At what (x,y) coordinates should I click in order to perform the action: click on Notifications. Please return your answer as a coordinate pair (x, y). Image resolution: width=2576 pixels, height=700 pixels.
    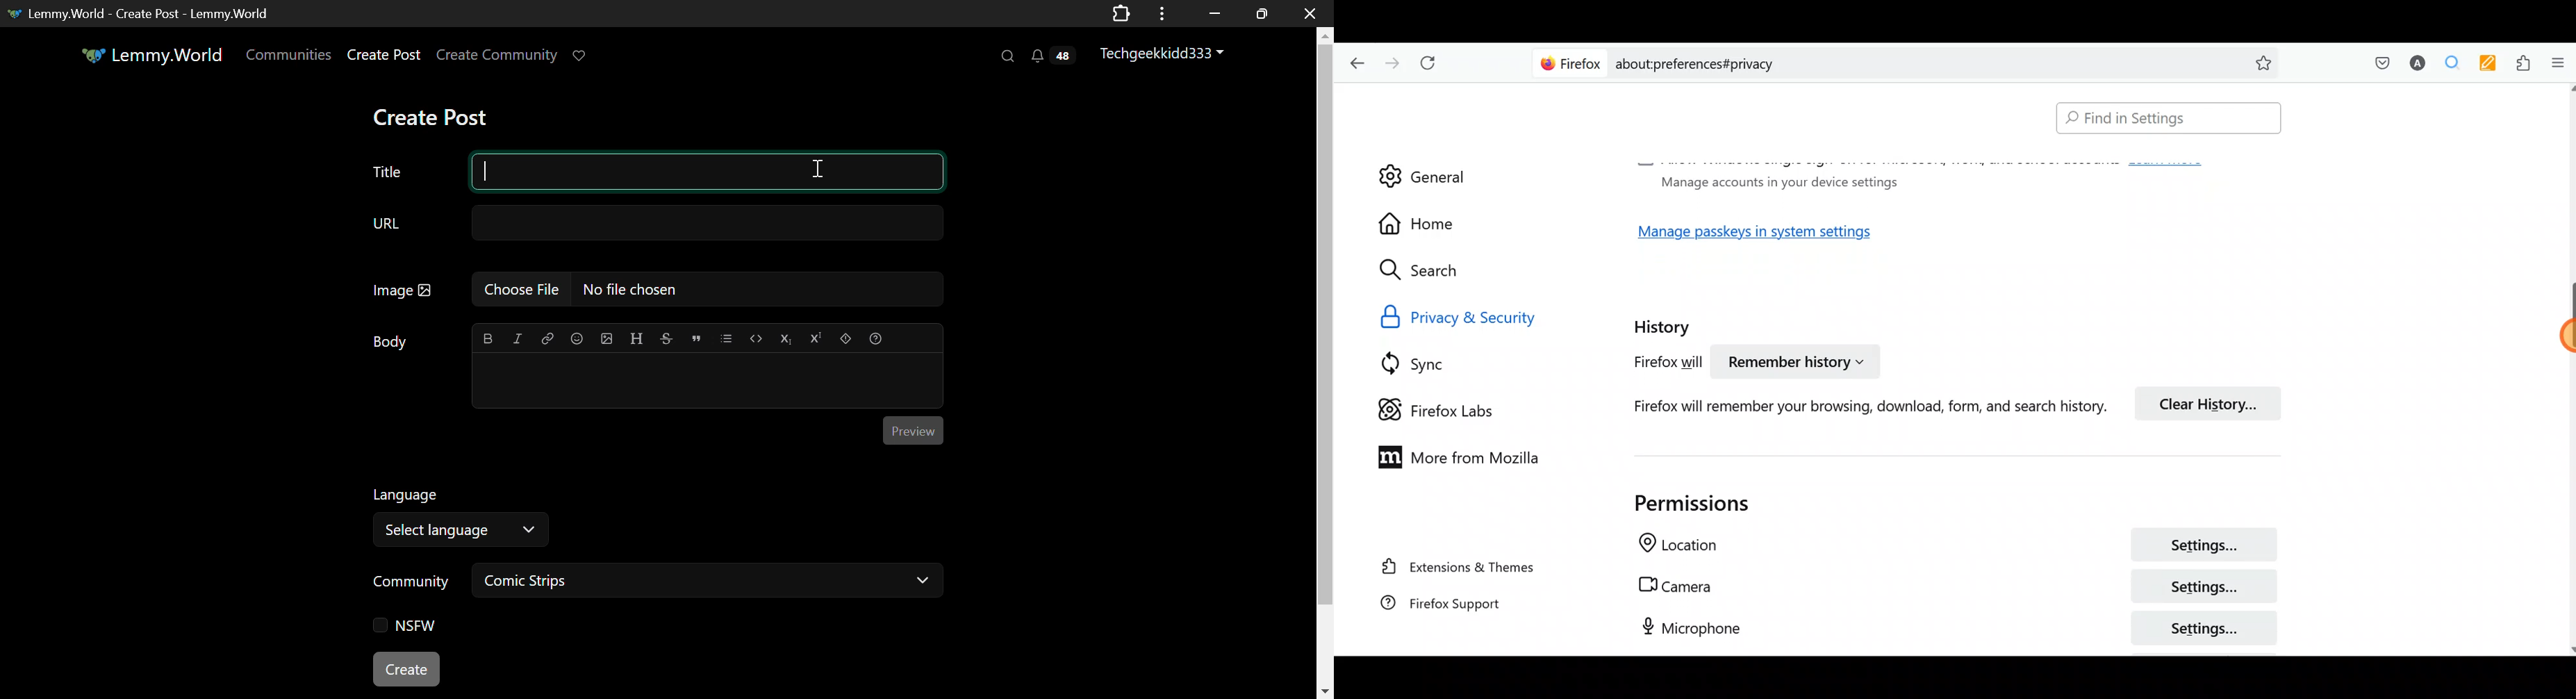
    Looking at the image, I should click on (1051, 57).